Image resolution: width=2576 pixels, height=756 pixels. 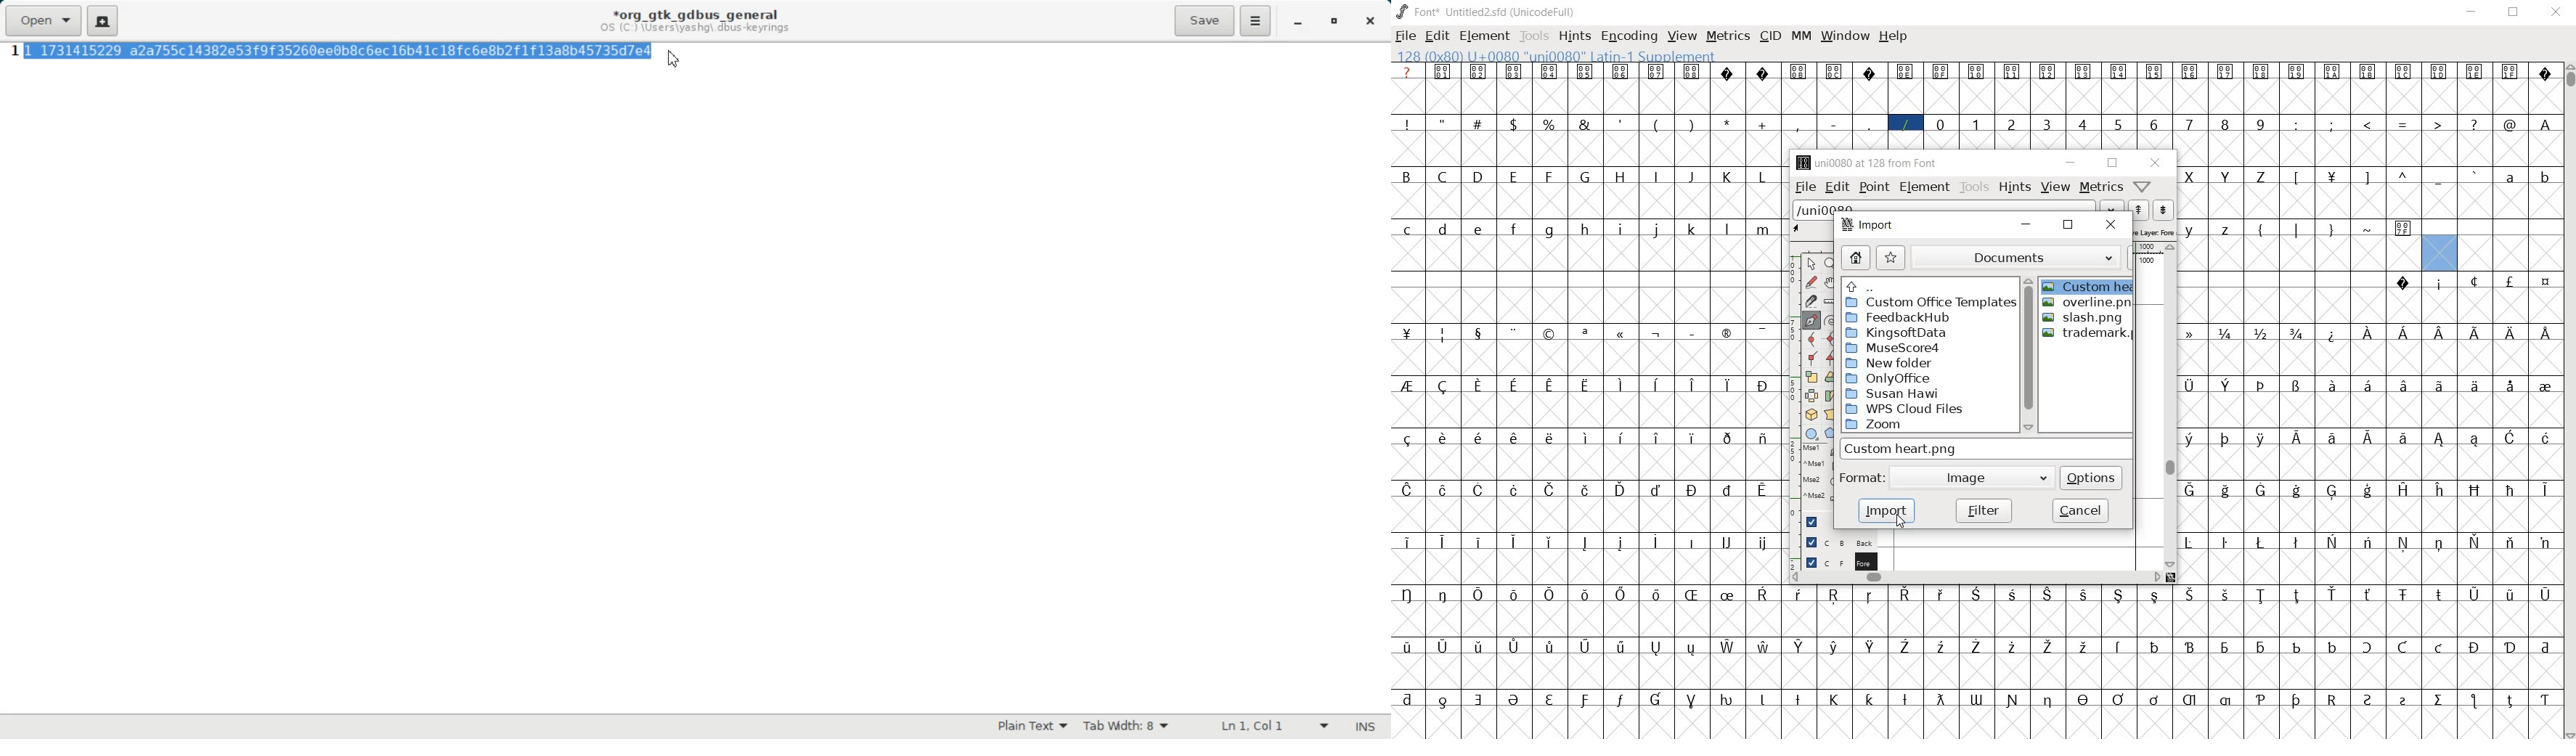 I want to click on MM, so click(x=1800, y=36).